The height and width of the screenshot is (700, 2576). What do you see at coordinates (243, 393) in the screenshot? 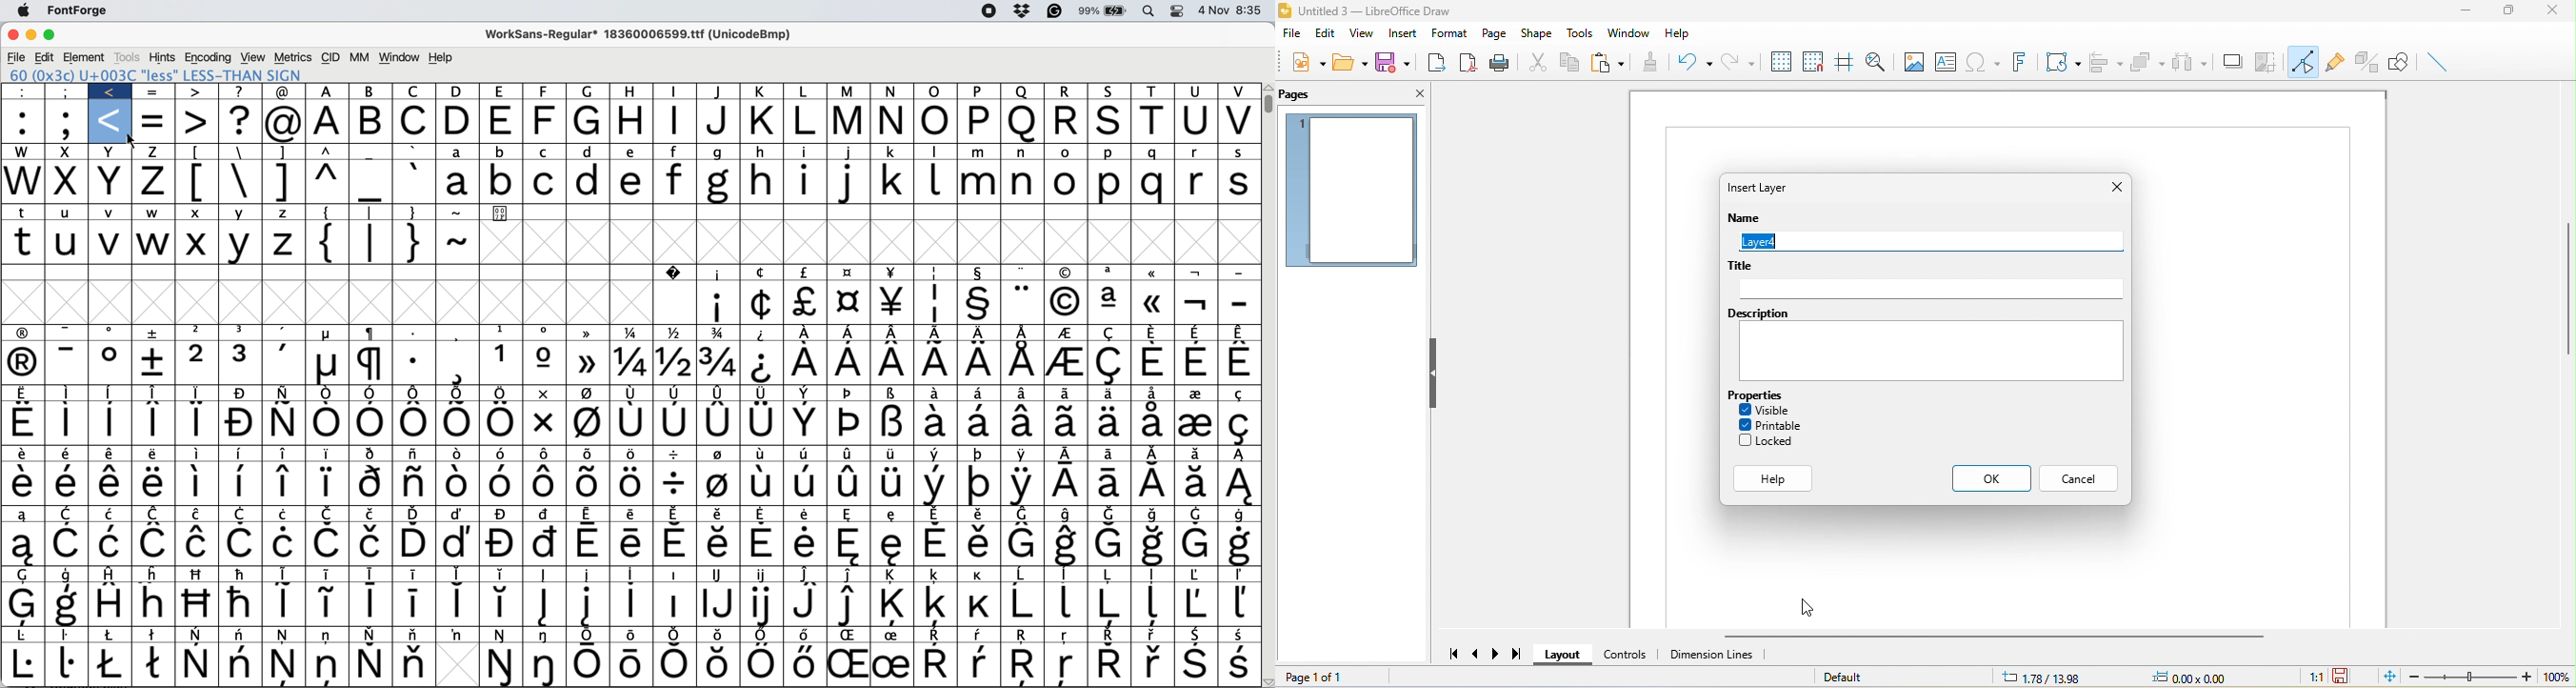
I see `Symbol` at bounding box center [243, 393].